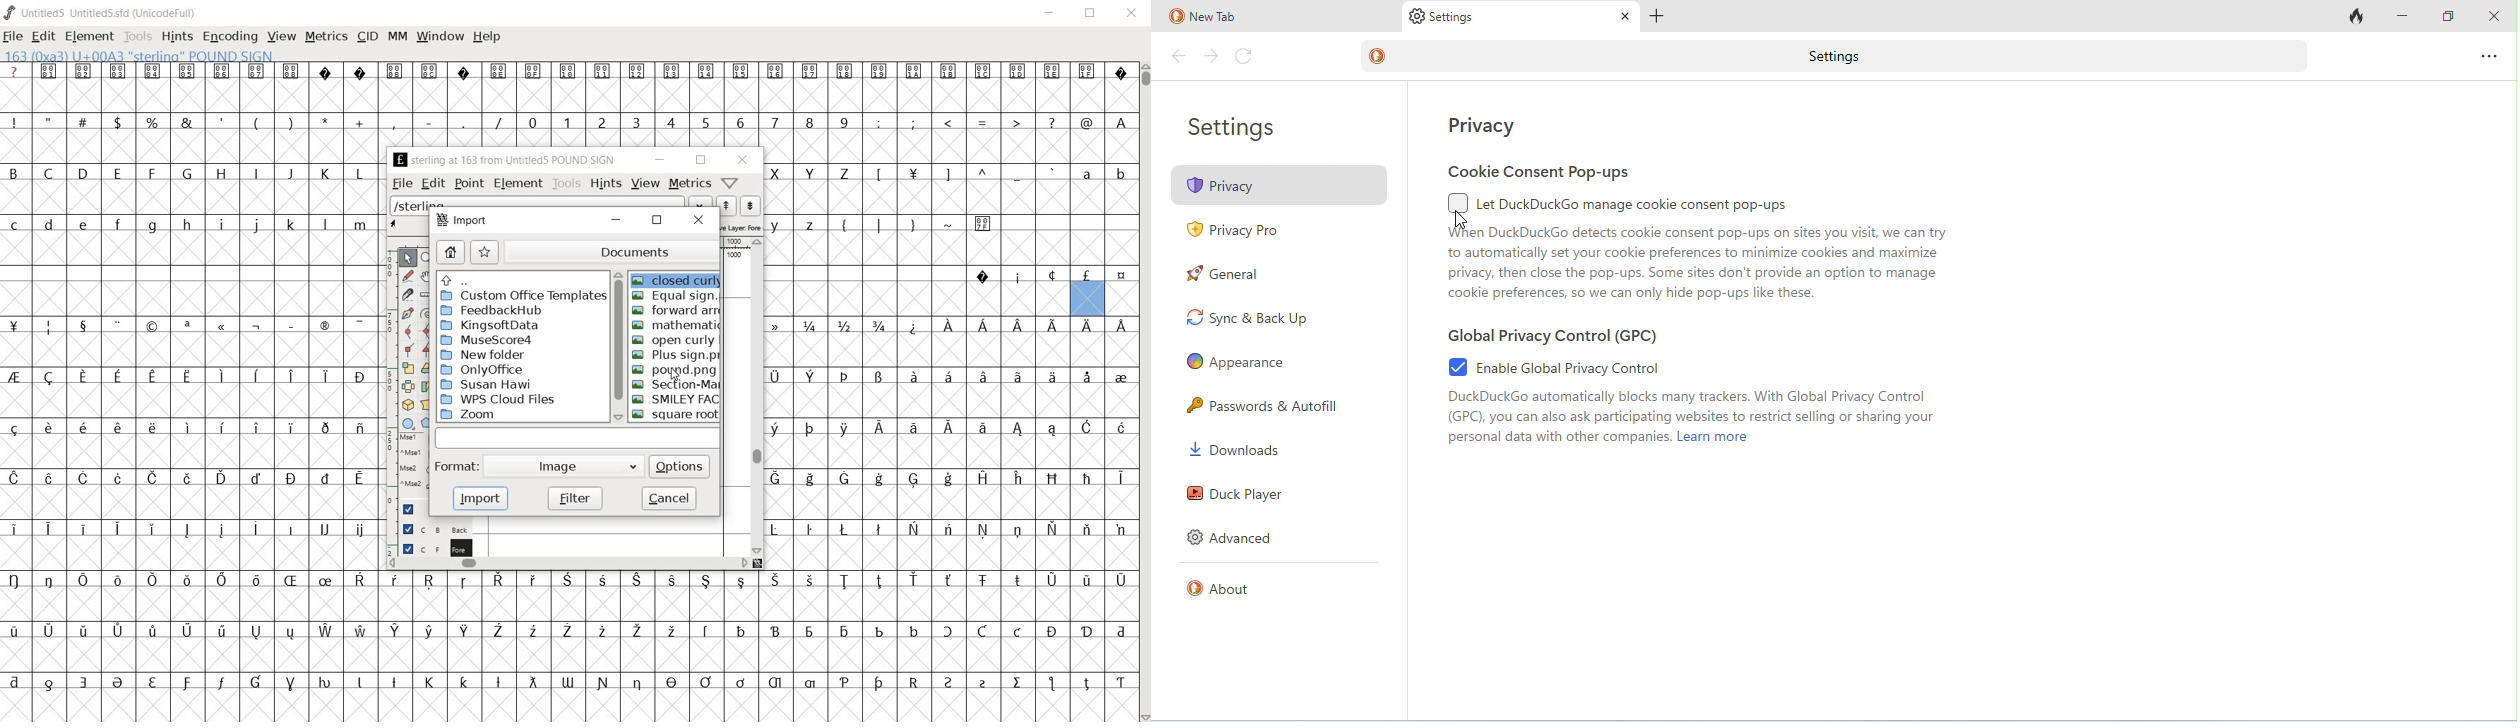 The width and height of the screenshot is (2520, 728). What do you see at coordinates (256, 326) in the screenshot?
I see `Symbol` at bounding box center [256, 326].